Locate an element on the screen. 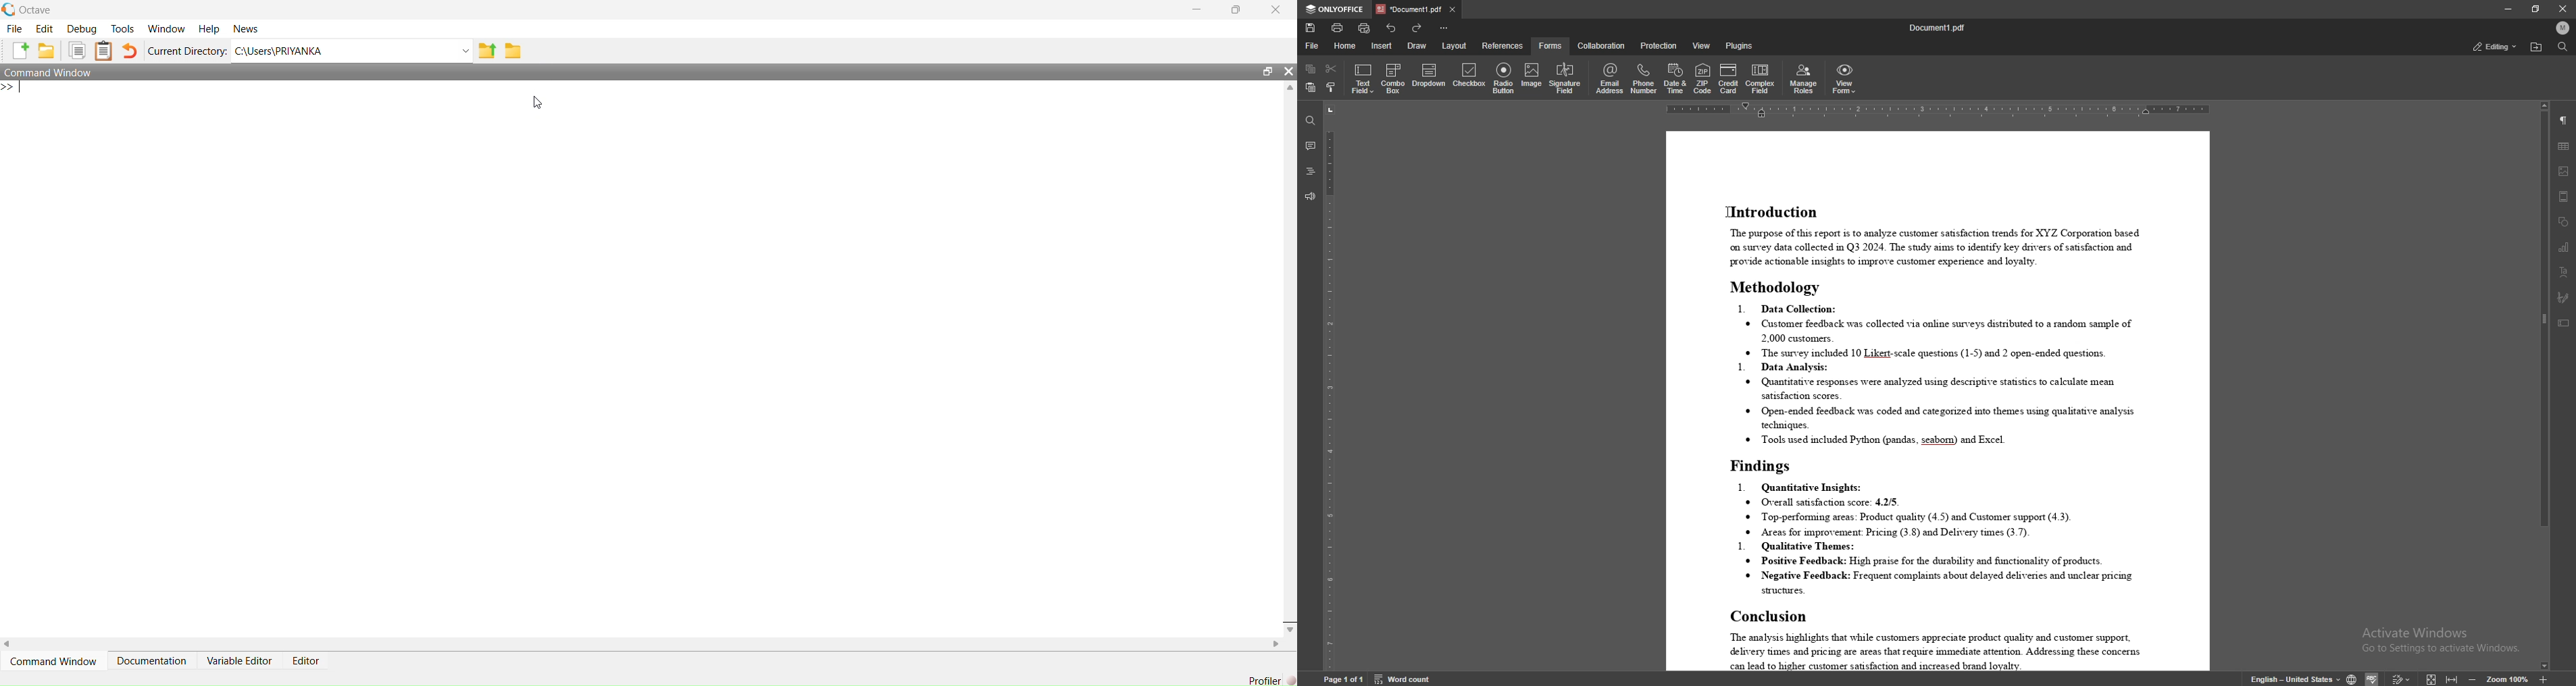 The width and height of the screenshot is (2576, 700). comment is located at coordinates (1310, 146).